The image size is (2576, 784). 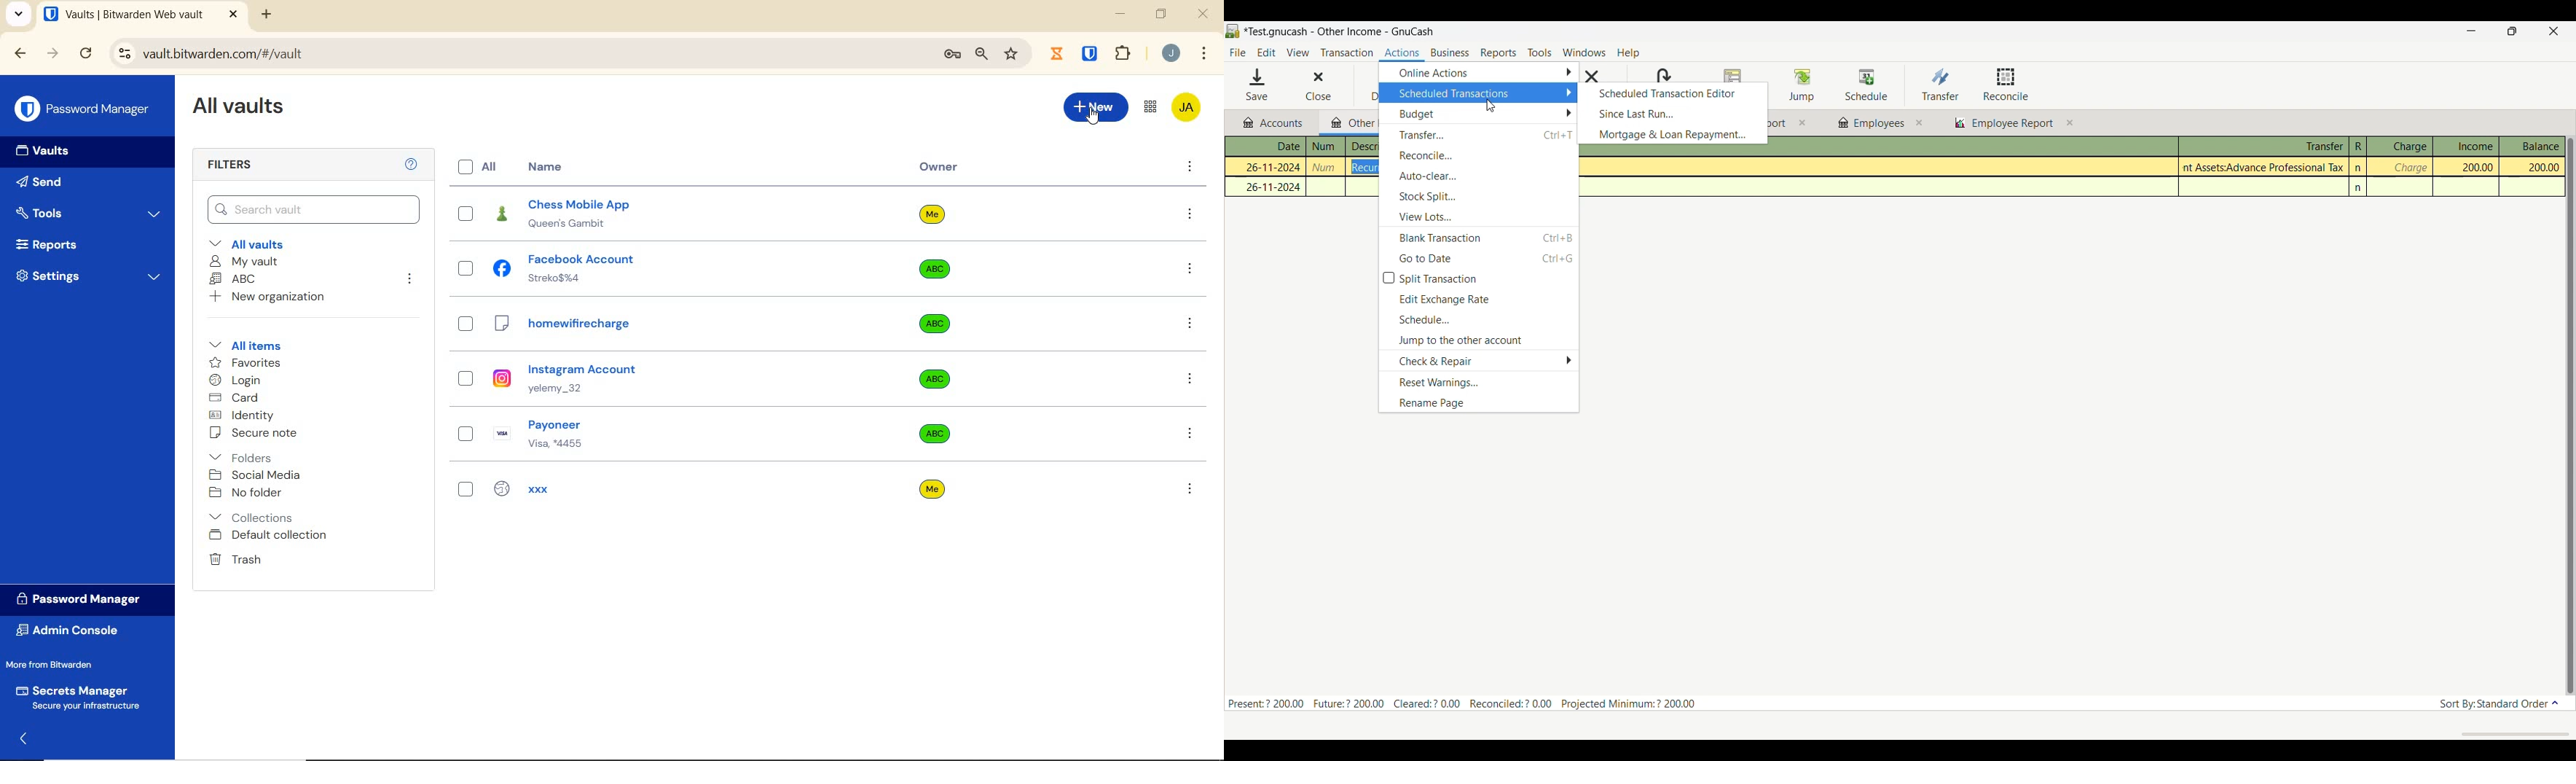 I want to click on Default collection, so click(x=283, y=536).